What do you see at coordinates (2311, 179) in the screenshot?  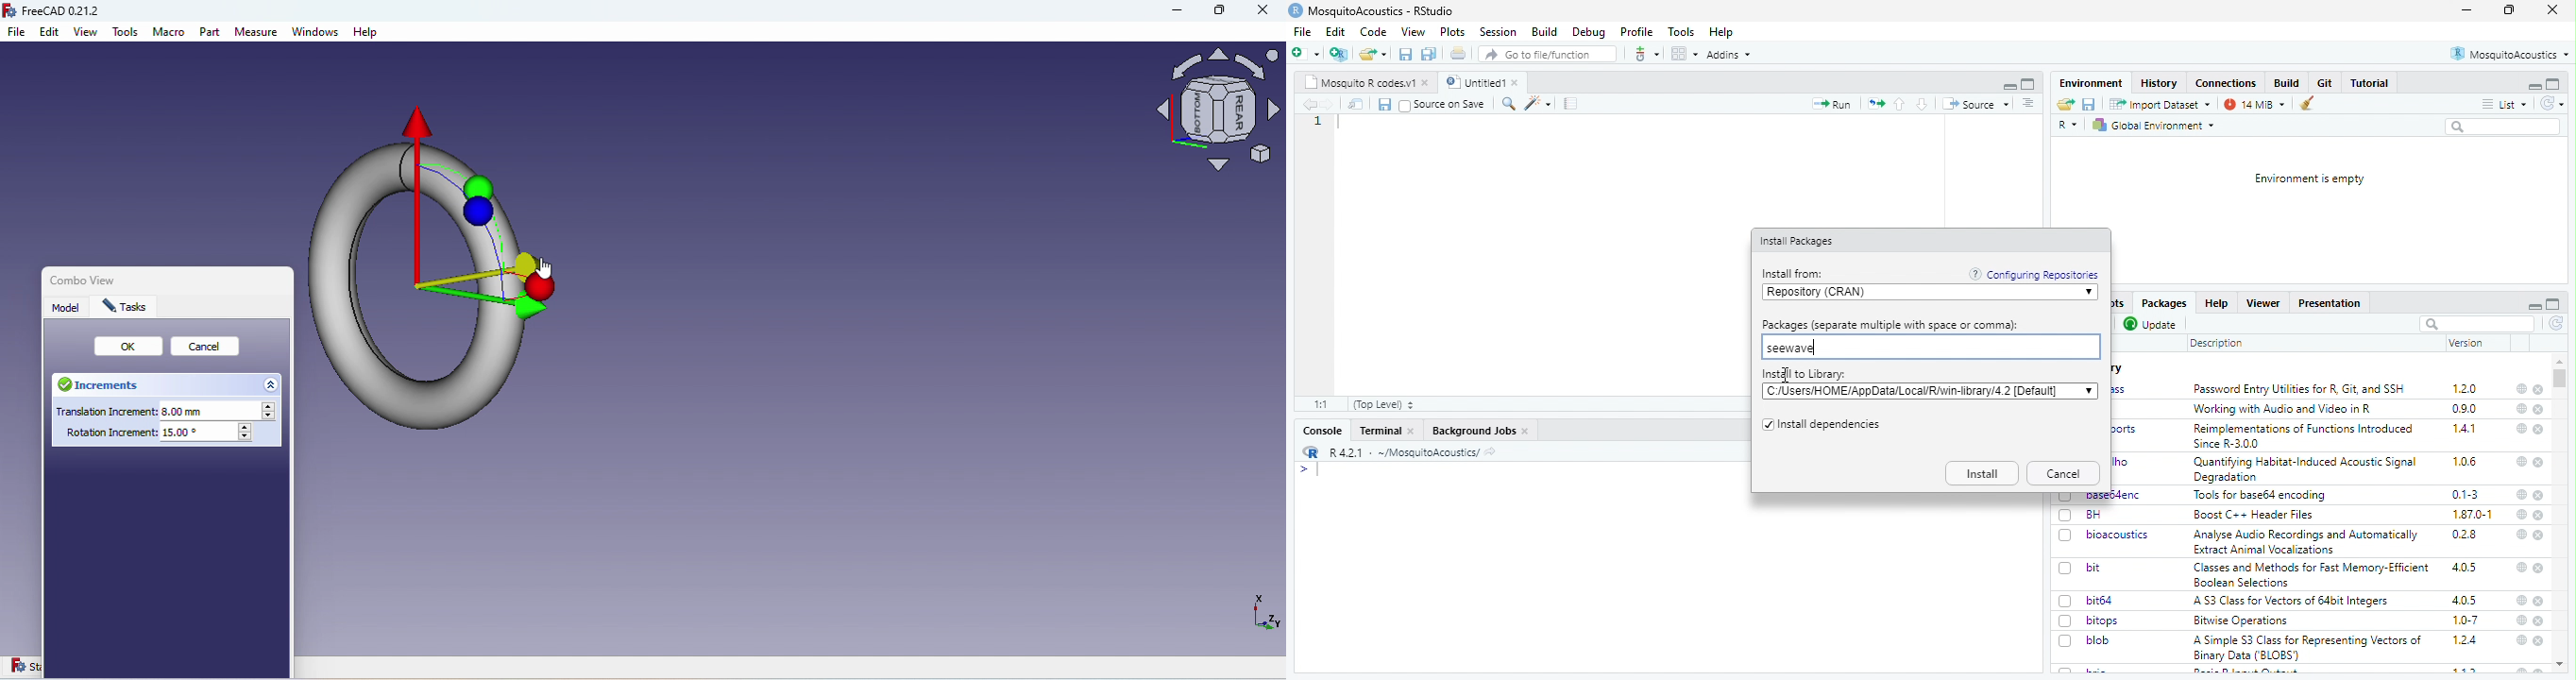 I see `Environment is empty` at bounding box center [2311, 179].